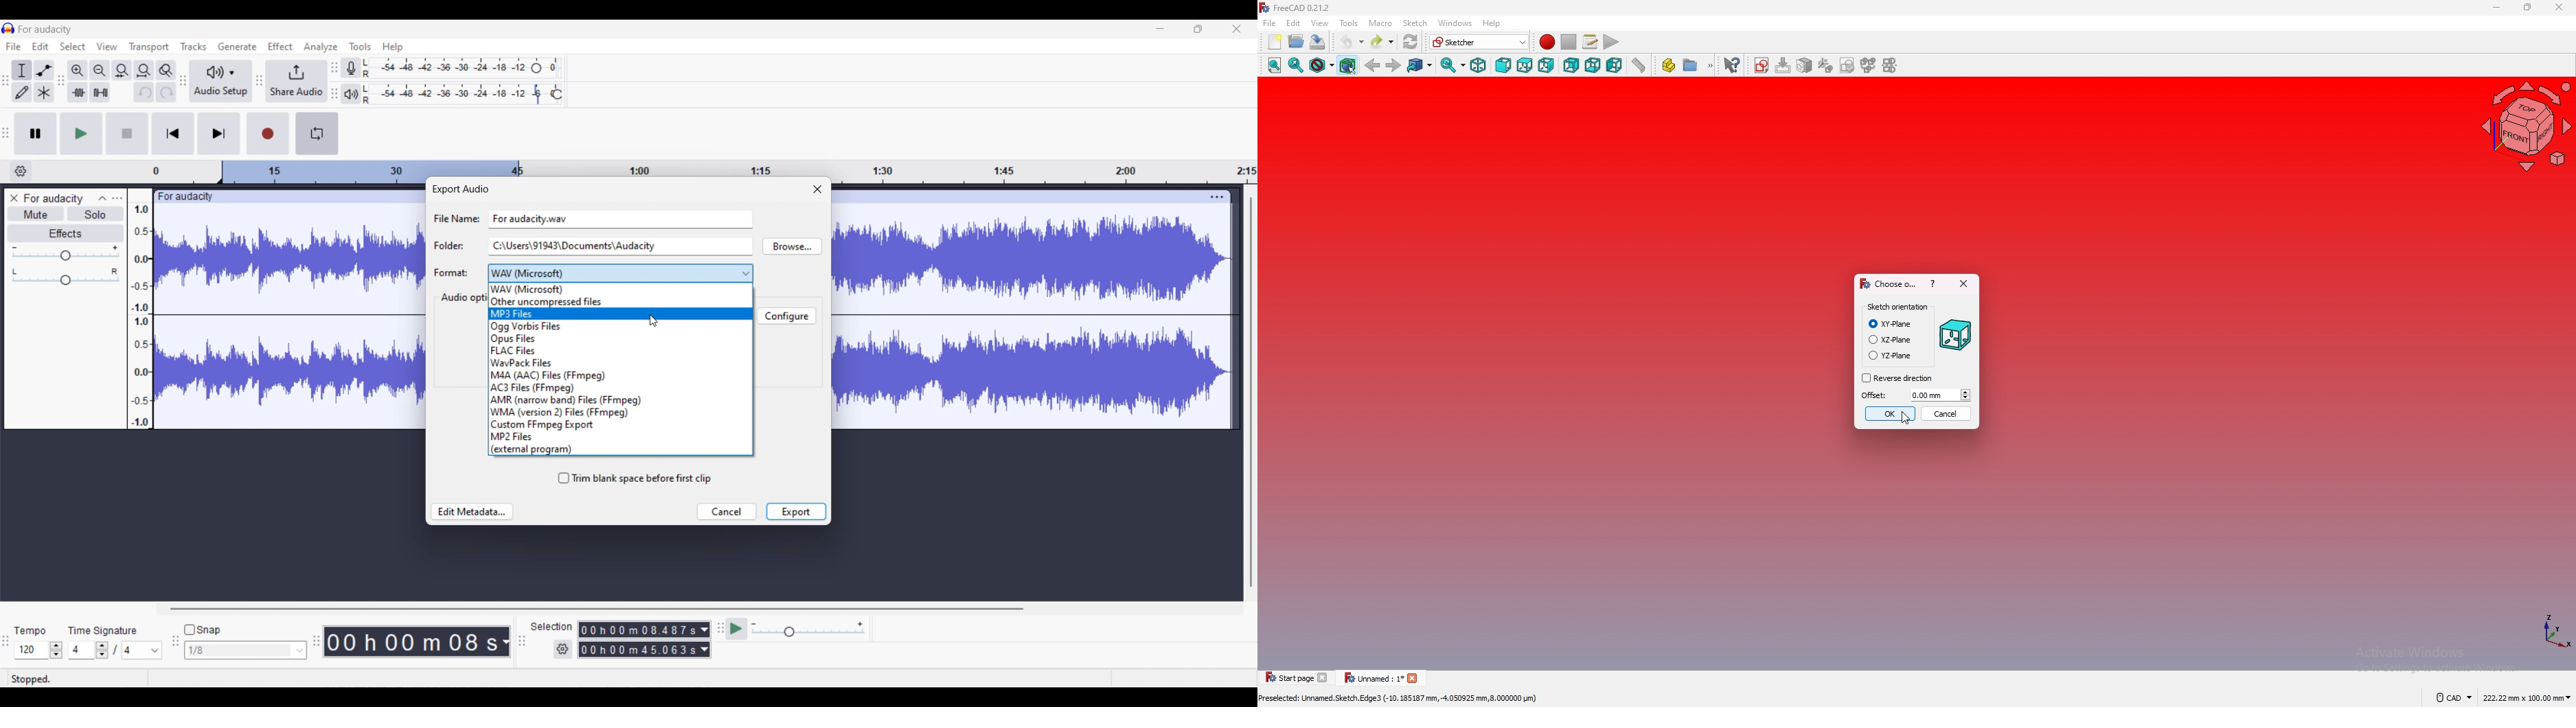 This screenshot has width=2576, height=728. I want to click on Header to change recording level, so click(536, 68).